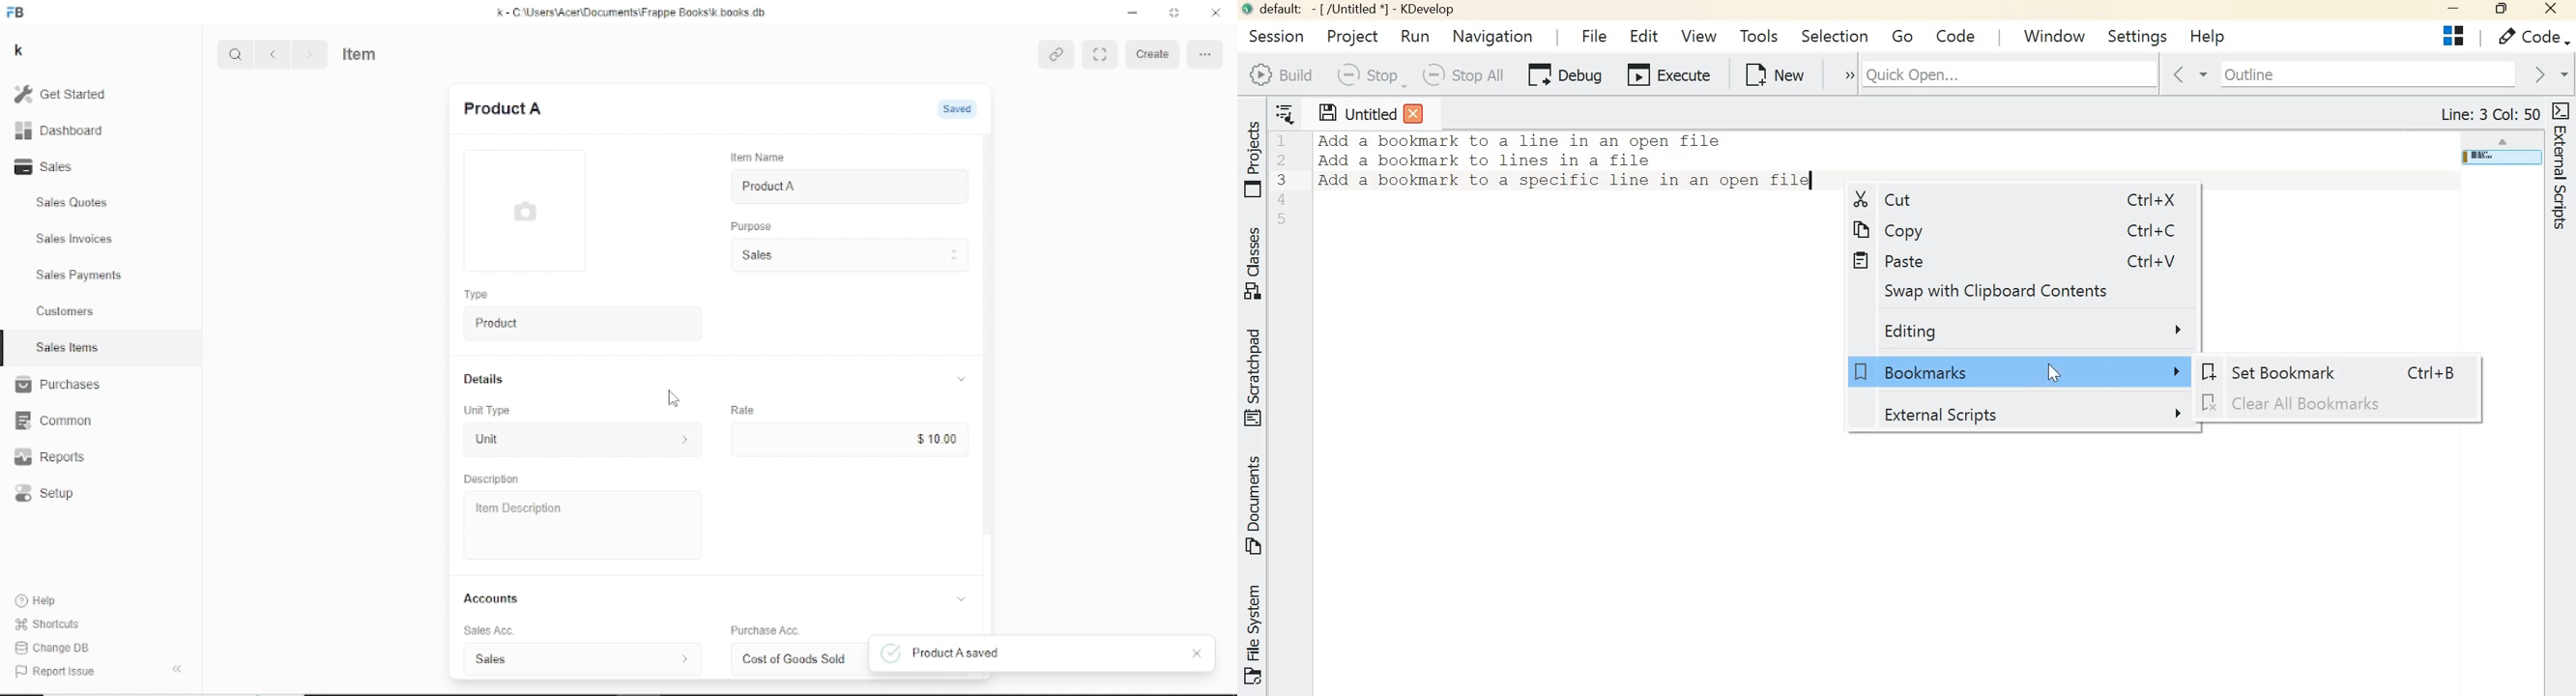 The image size is (2576, 700). Describe the element at coordinates (1216, 13) in the screenshot. I see `Close` at that location.